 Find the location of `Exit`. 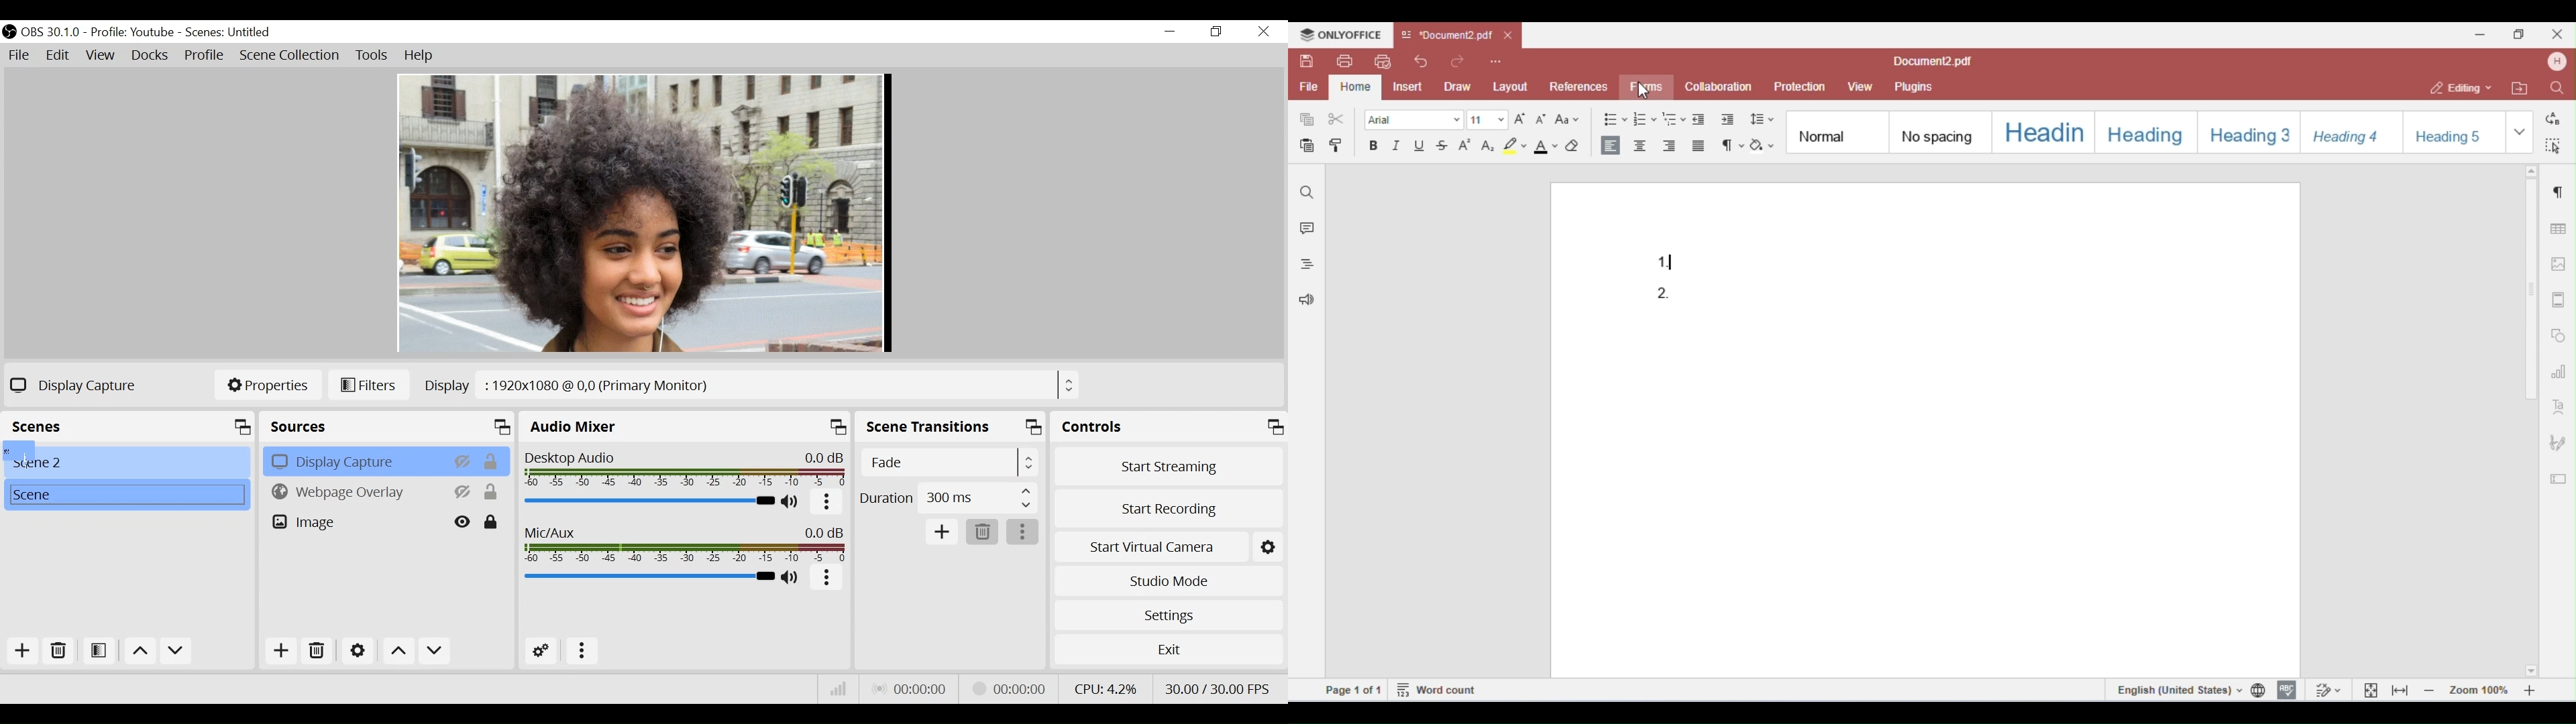

Exit is located at coordinates (1165, 650).